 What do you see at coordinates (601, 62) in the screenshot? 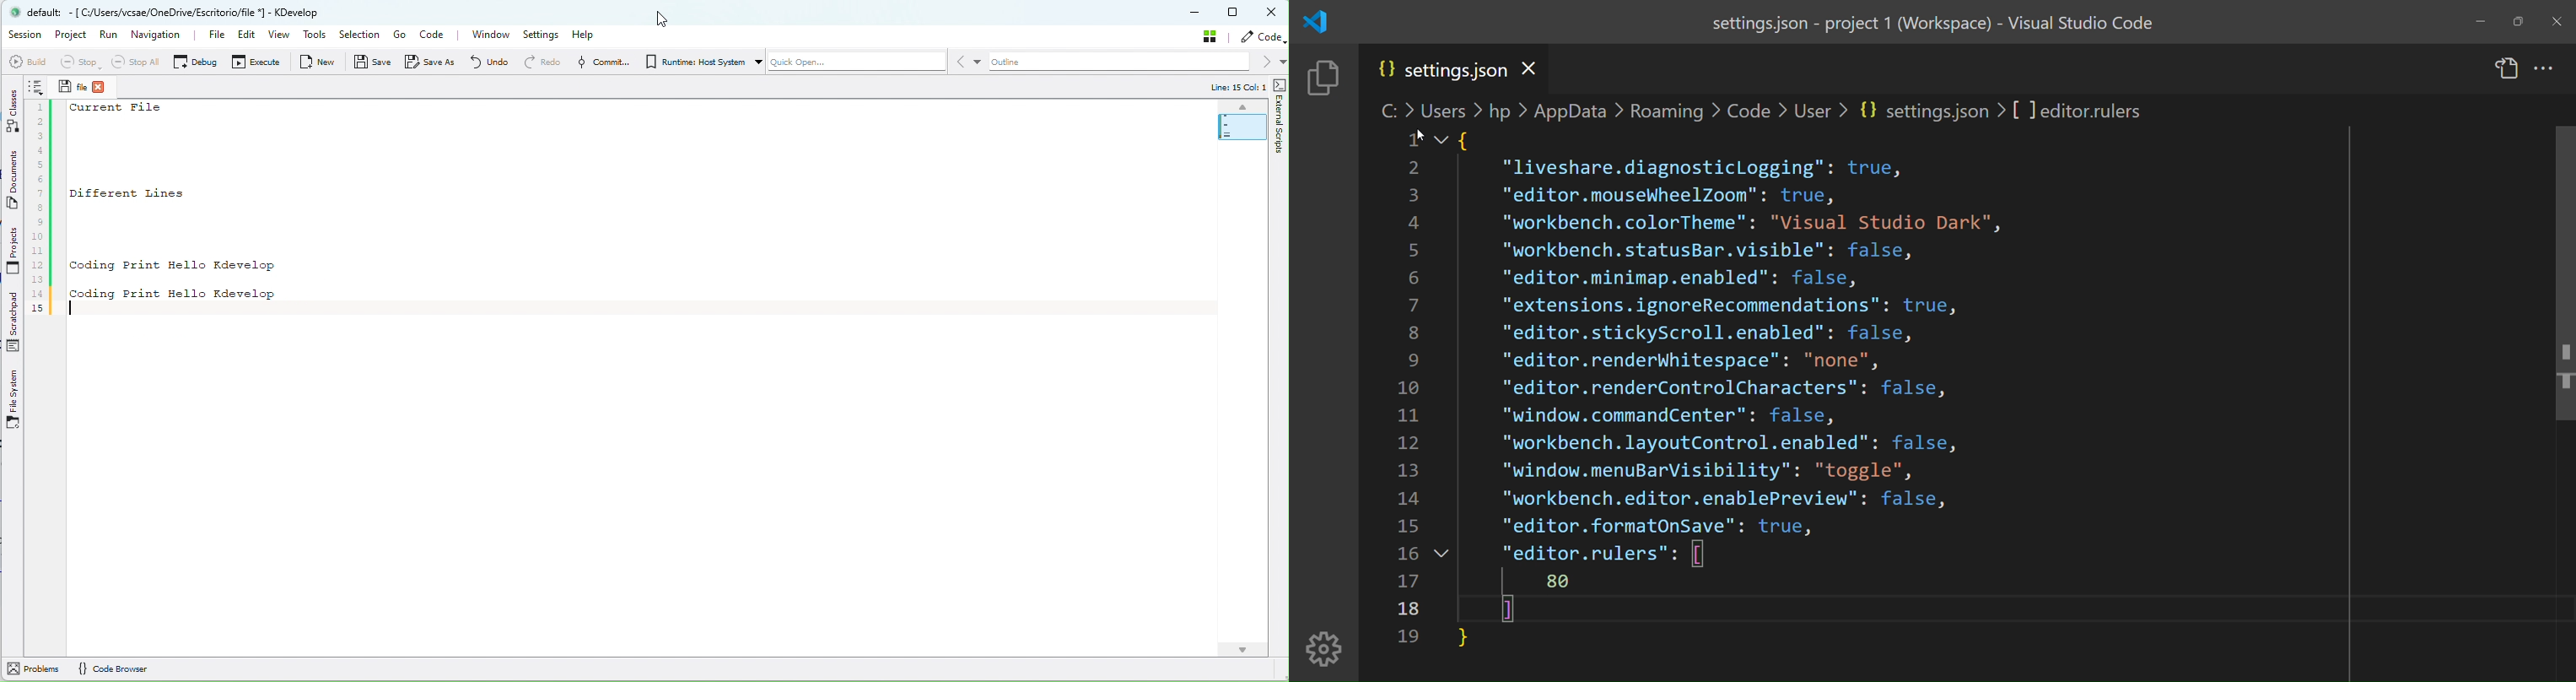
I see `Commit` at bounding box center [601, 62].